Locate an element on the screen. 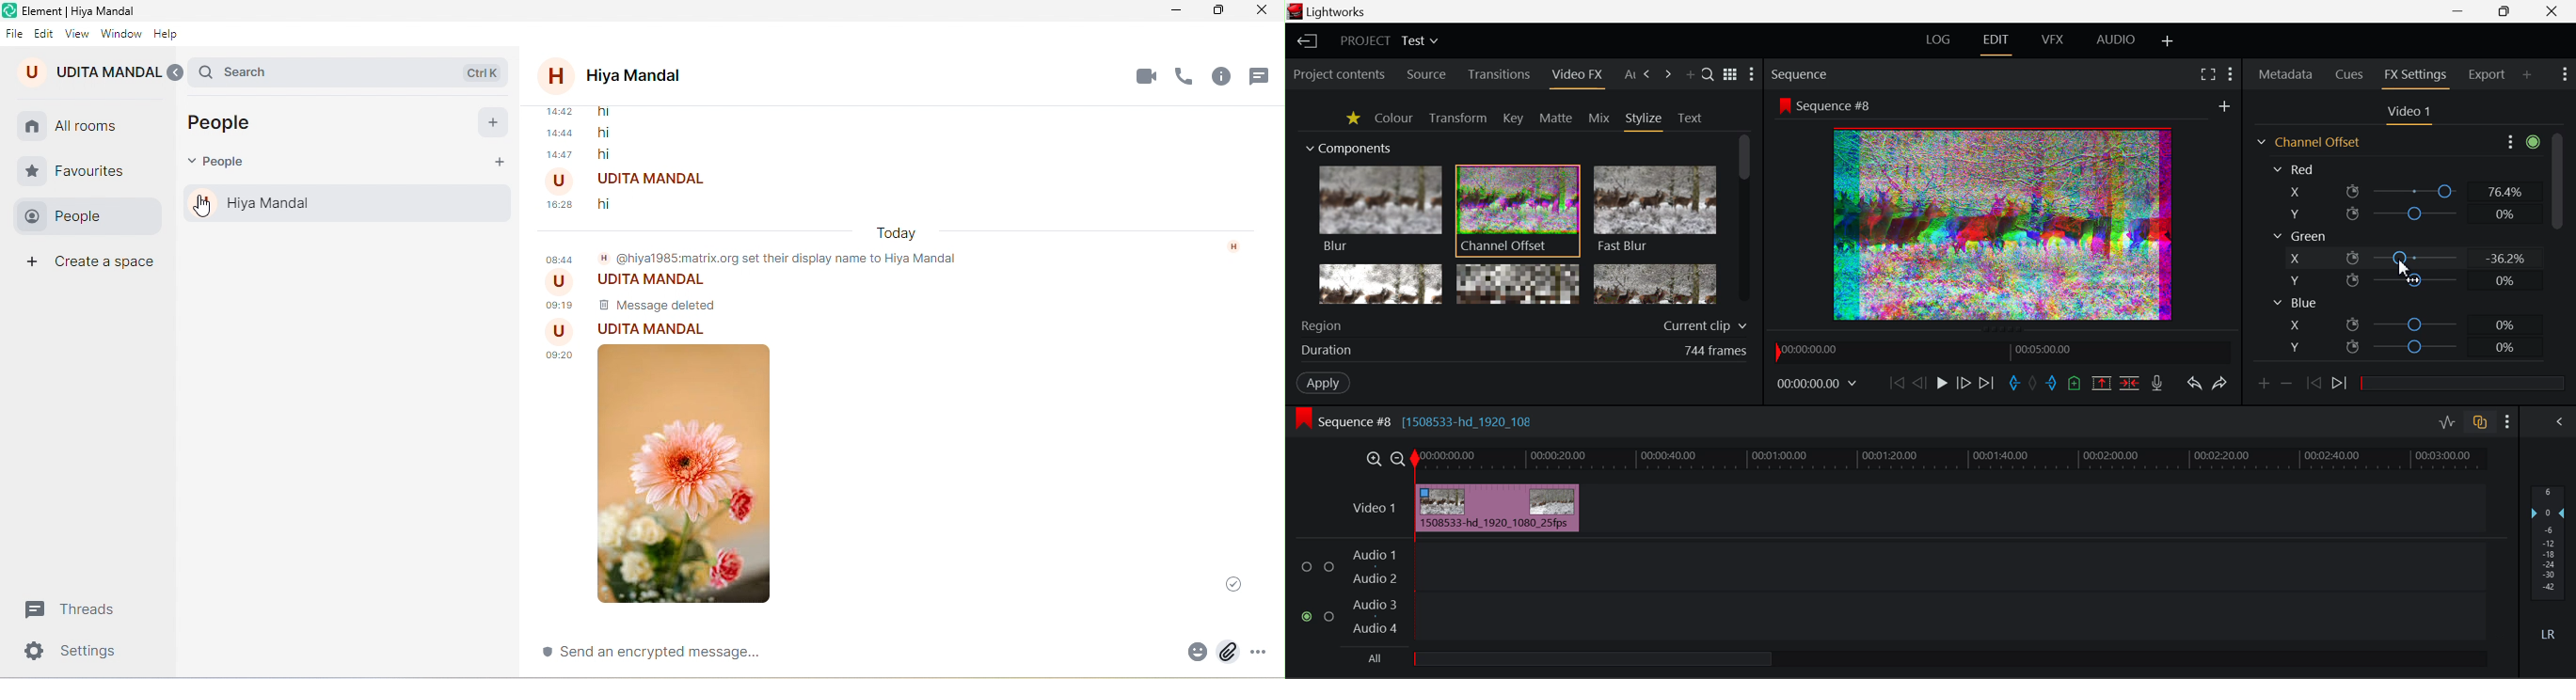 This screenshot has height=700, width=2576. title is located at coordinates (87, 9).